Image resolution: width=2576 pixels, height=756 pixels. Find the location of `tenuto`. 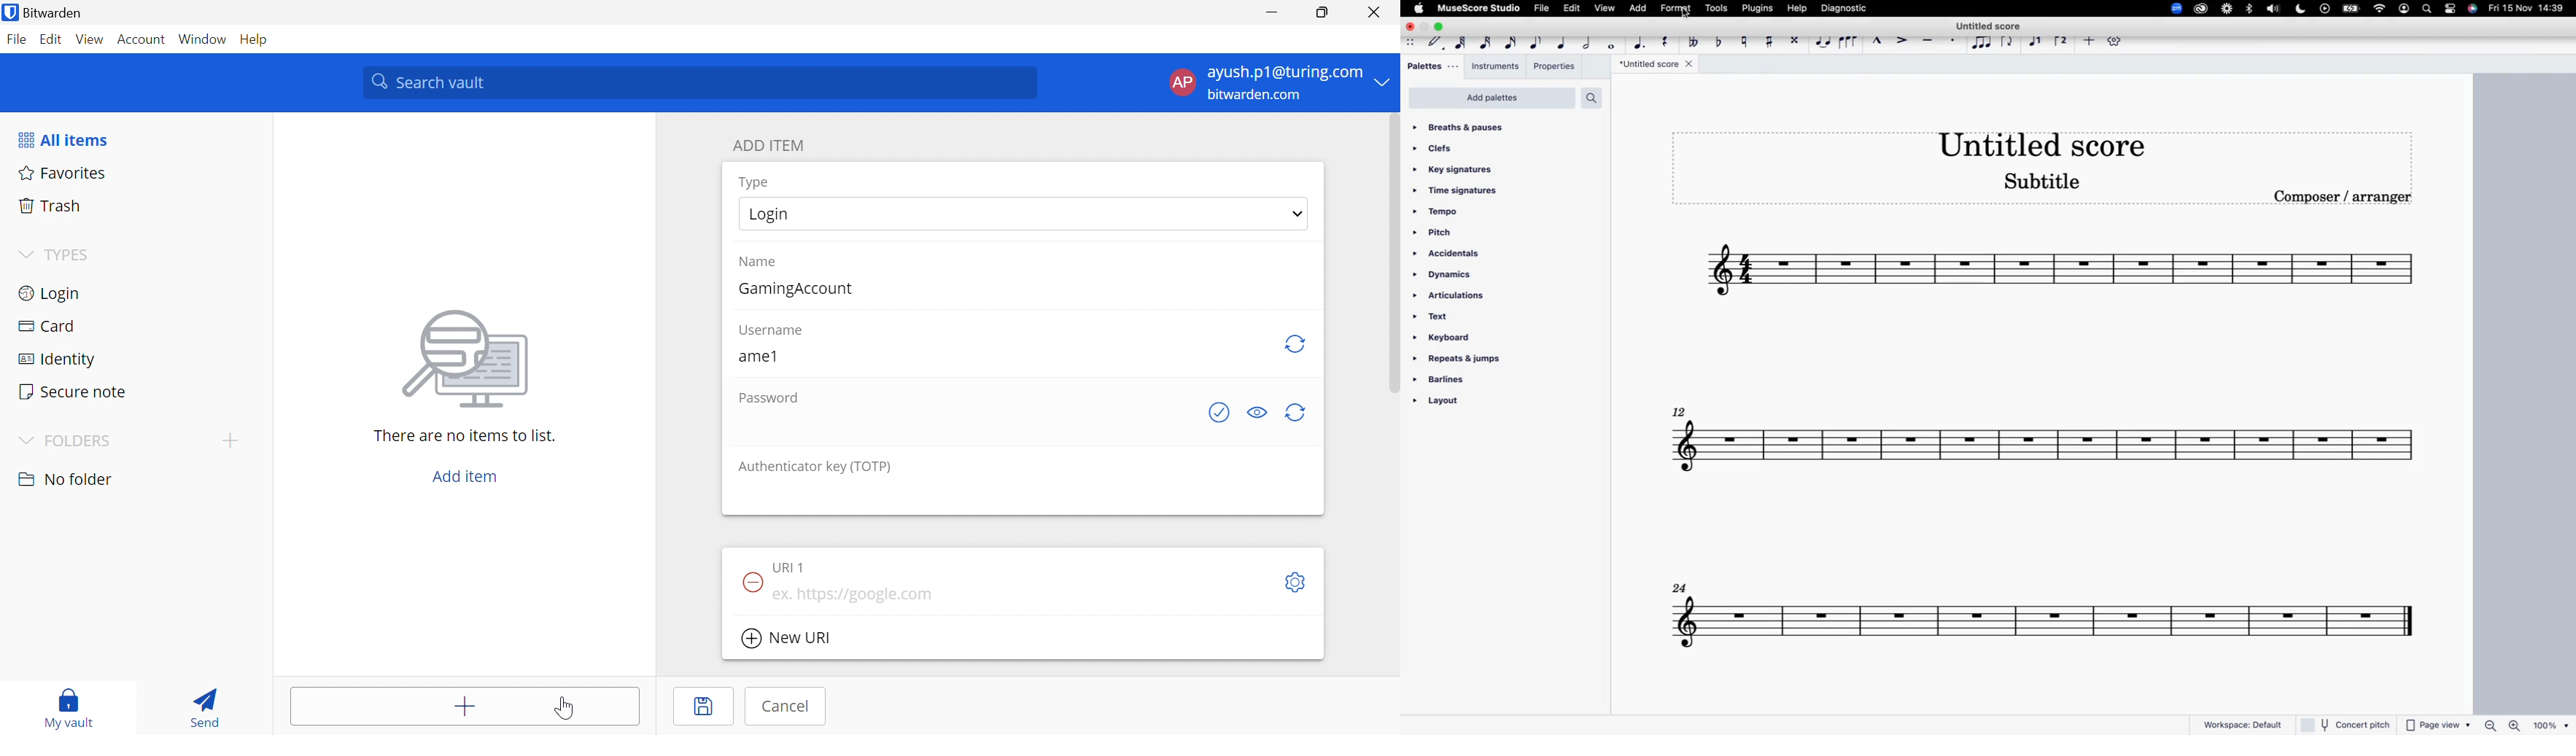

tenuto is located at coordinates (1931, 45).